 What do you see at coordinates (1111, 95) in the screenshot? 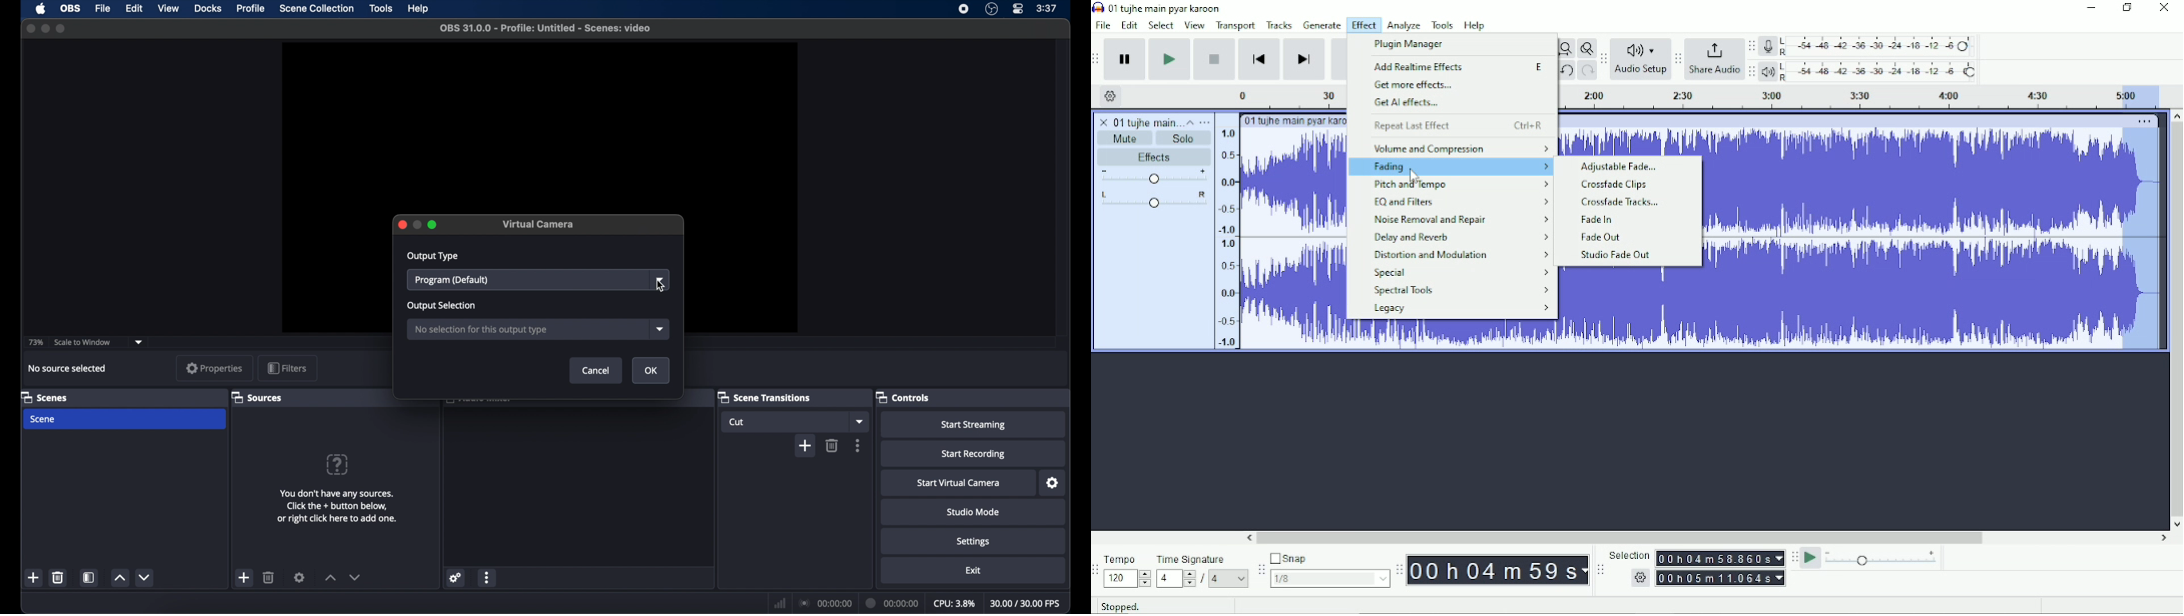
I see `Timeline options` at bounding box center [1111, 95].